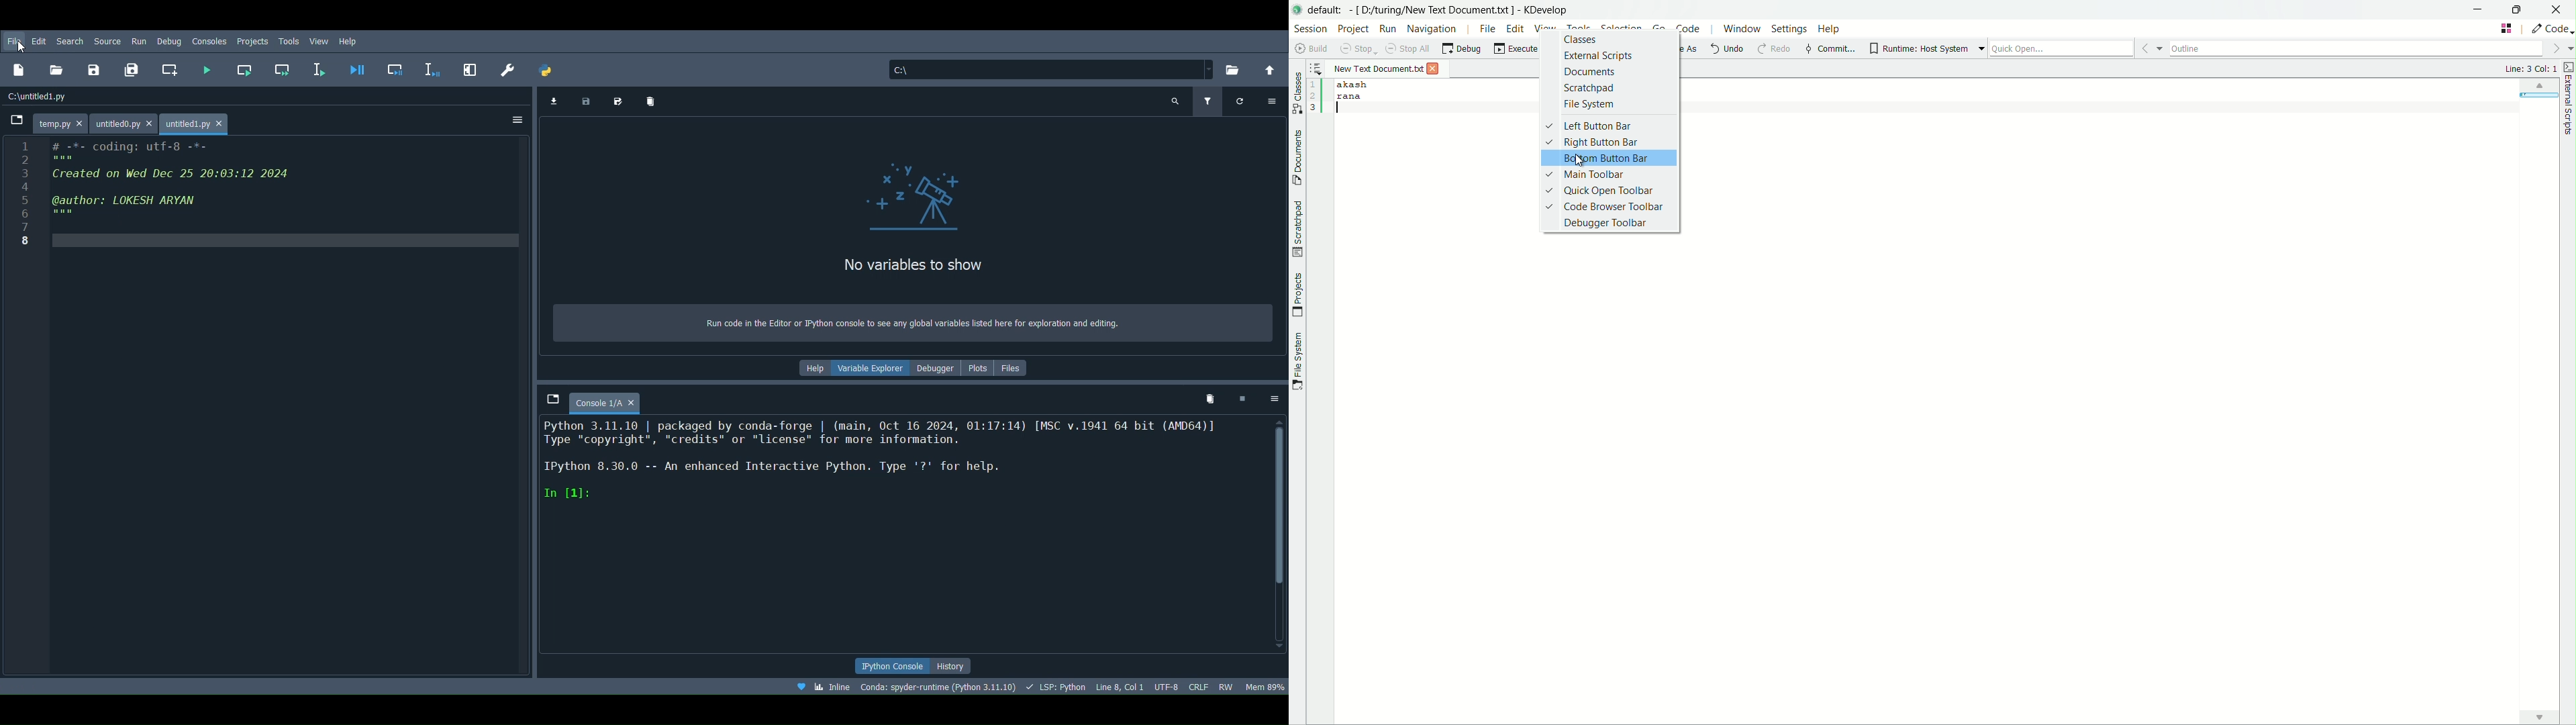 The image size is (2576, 728). Describe the element at coordinates (1598, 56) in the screenshot. I see `external scripts` at that location.